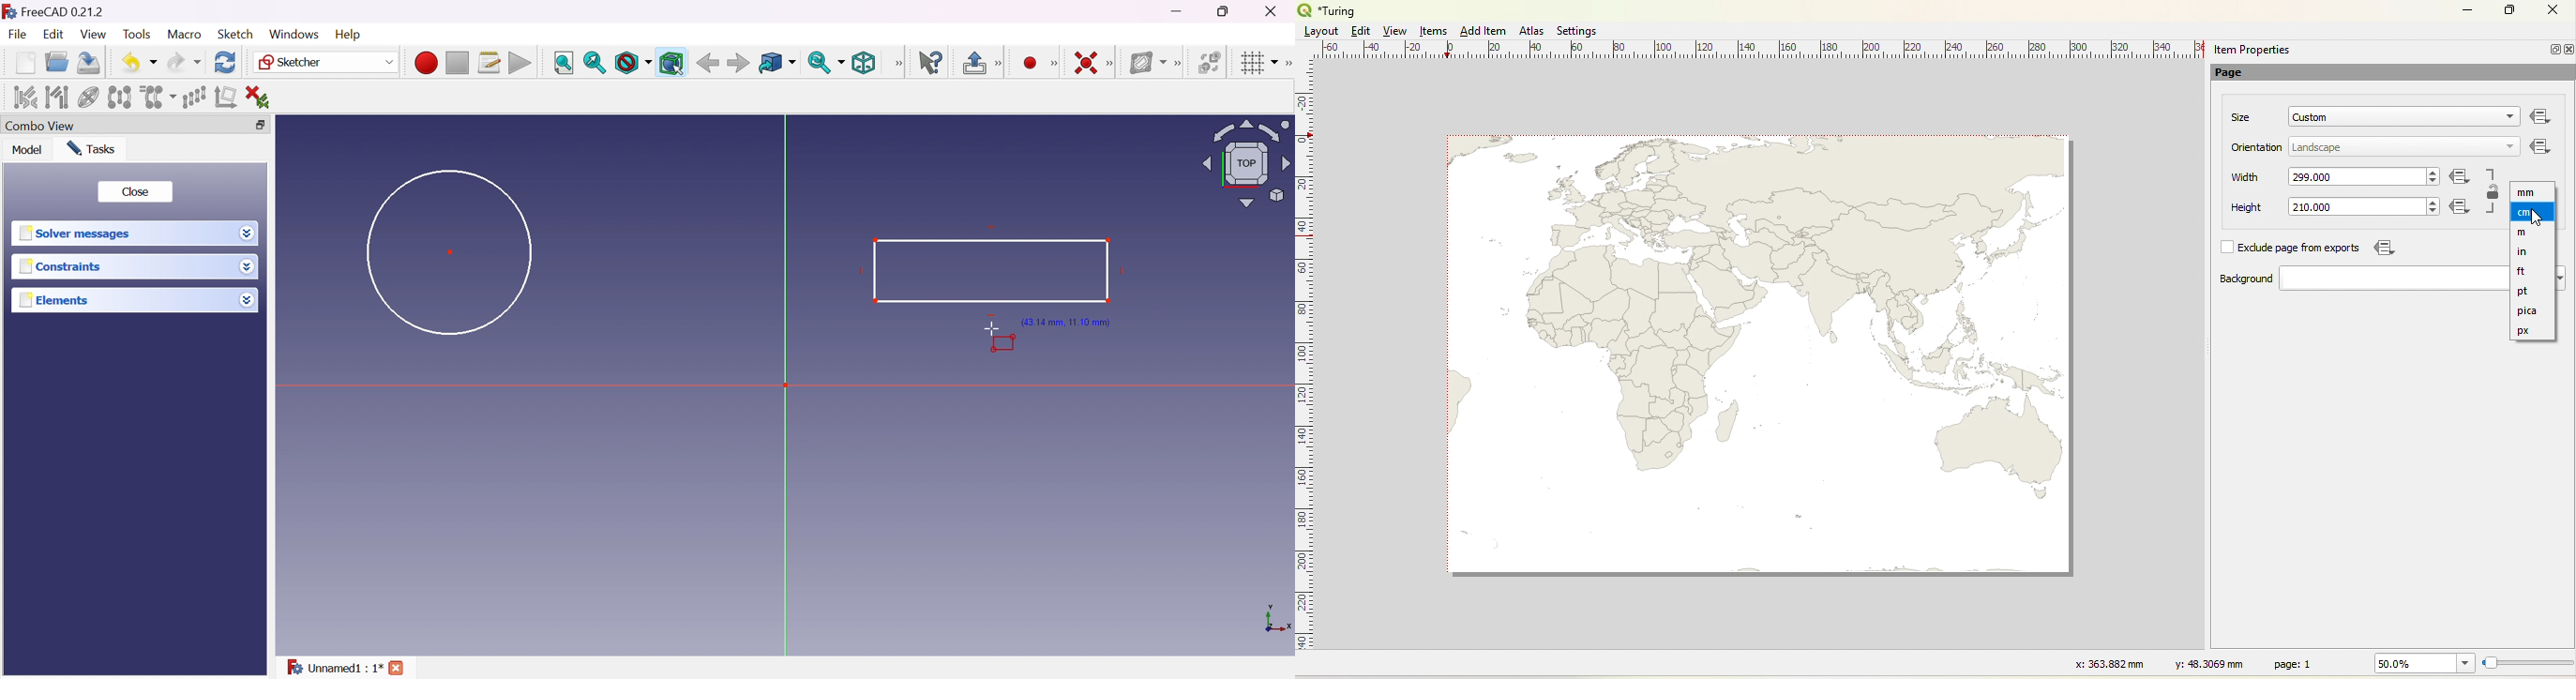 This screenshot has height=700, width=2576. What do you see at coordinates (262, 97) in the screenshot?
I see `Delete all constraints` at bounding box center [262, 97].